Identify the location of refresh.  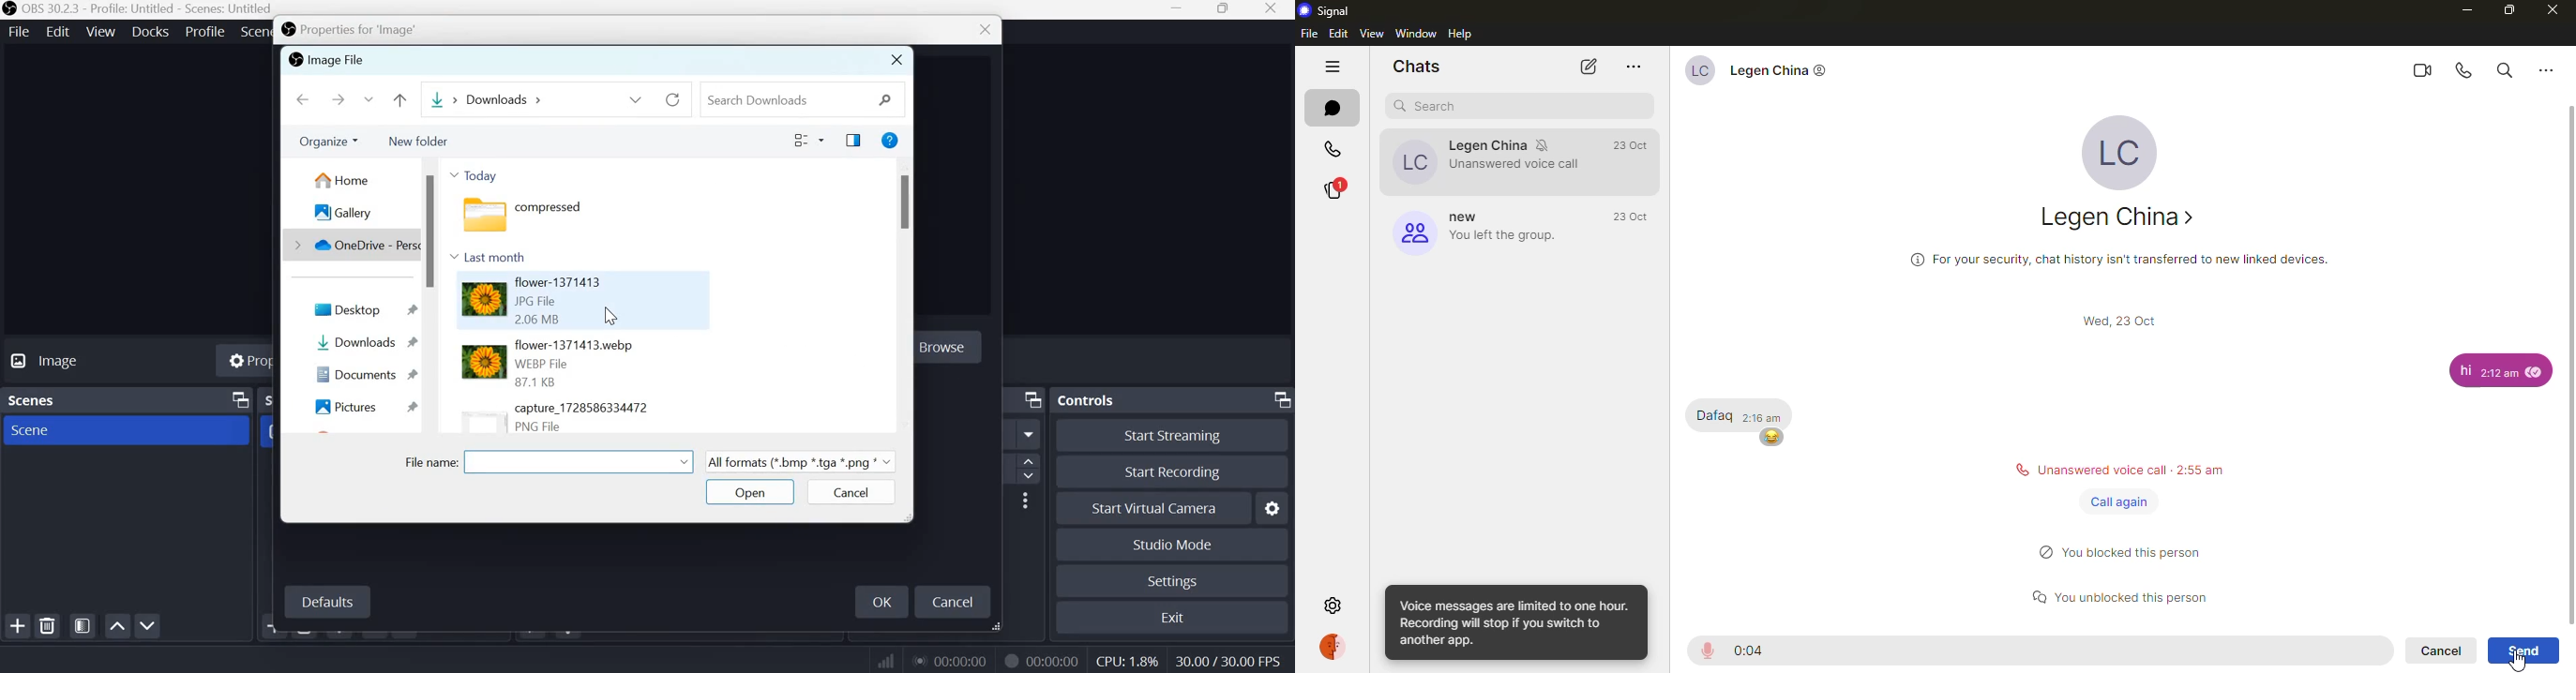
(674, 98).